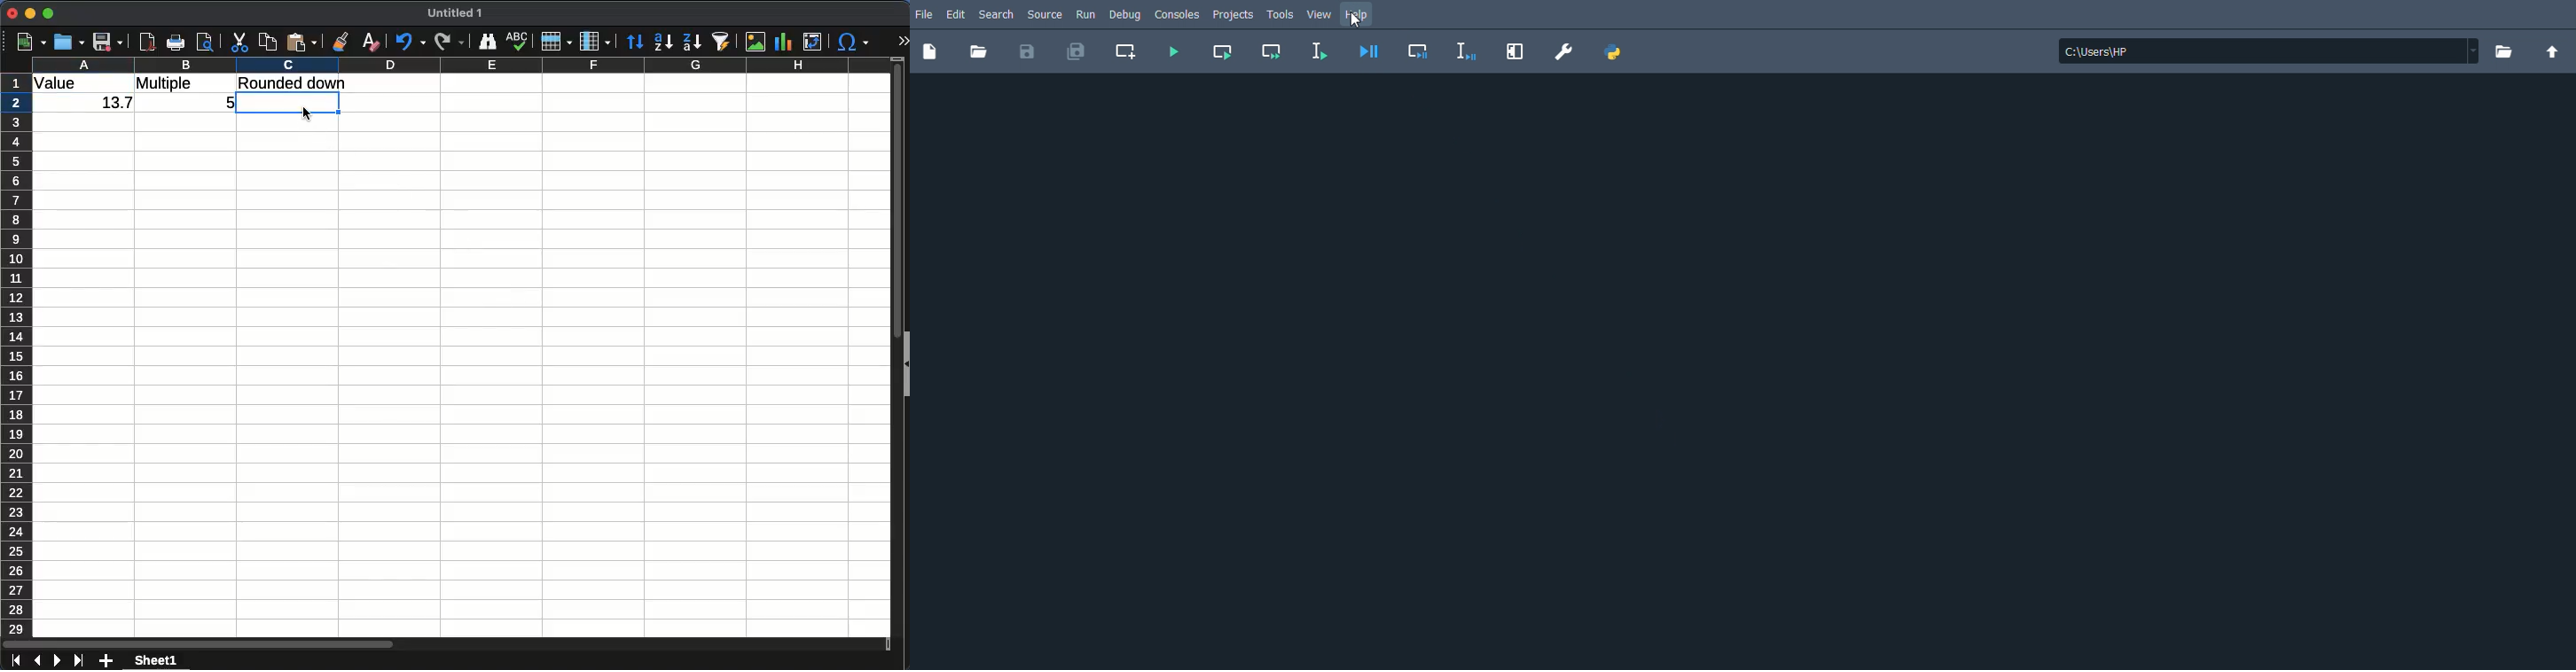 The height and width of the screenshot is (672, 2576). I want to click on pdf reader, so click(147, 42).